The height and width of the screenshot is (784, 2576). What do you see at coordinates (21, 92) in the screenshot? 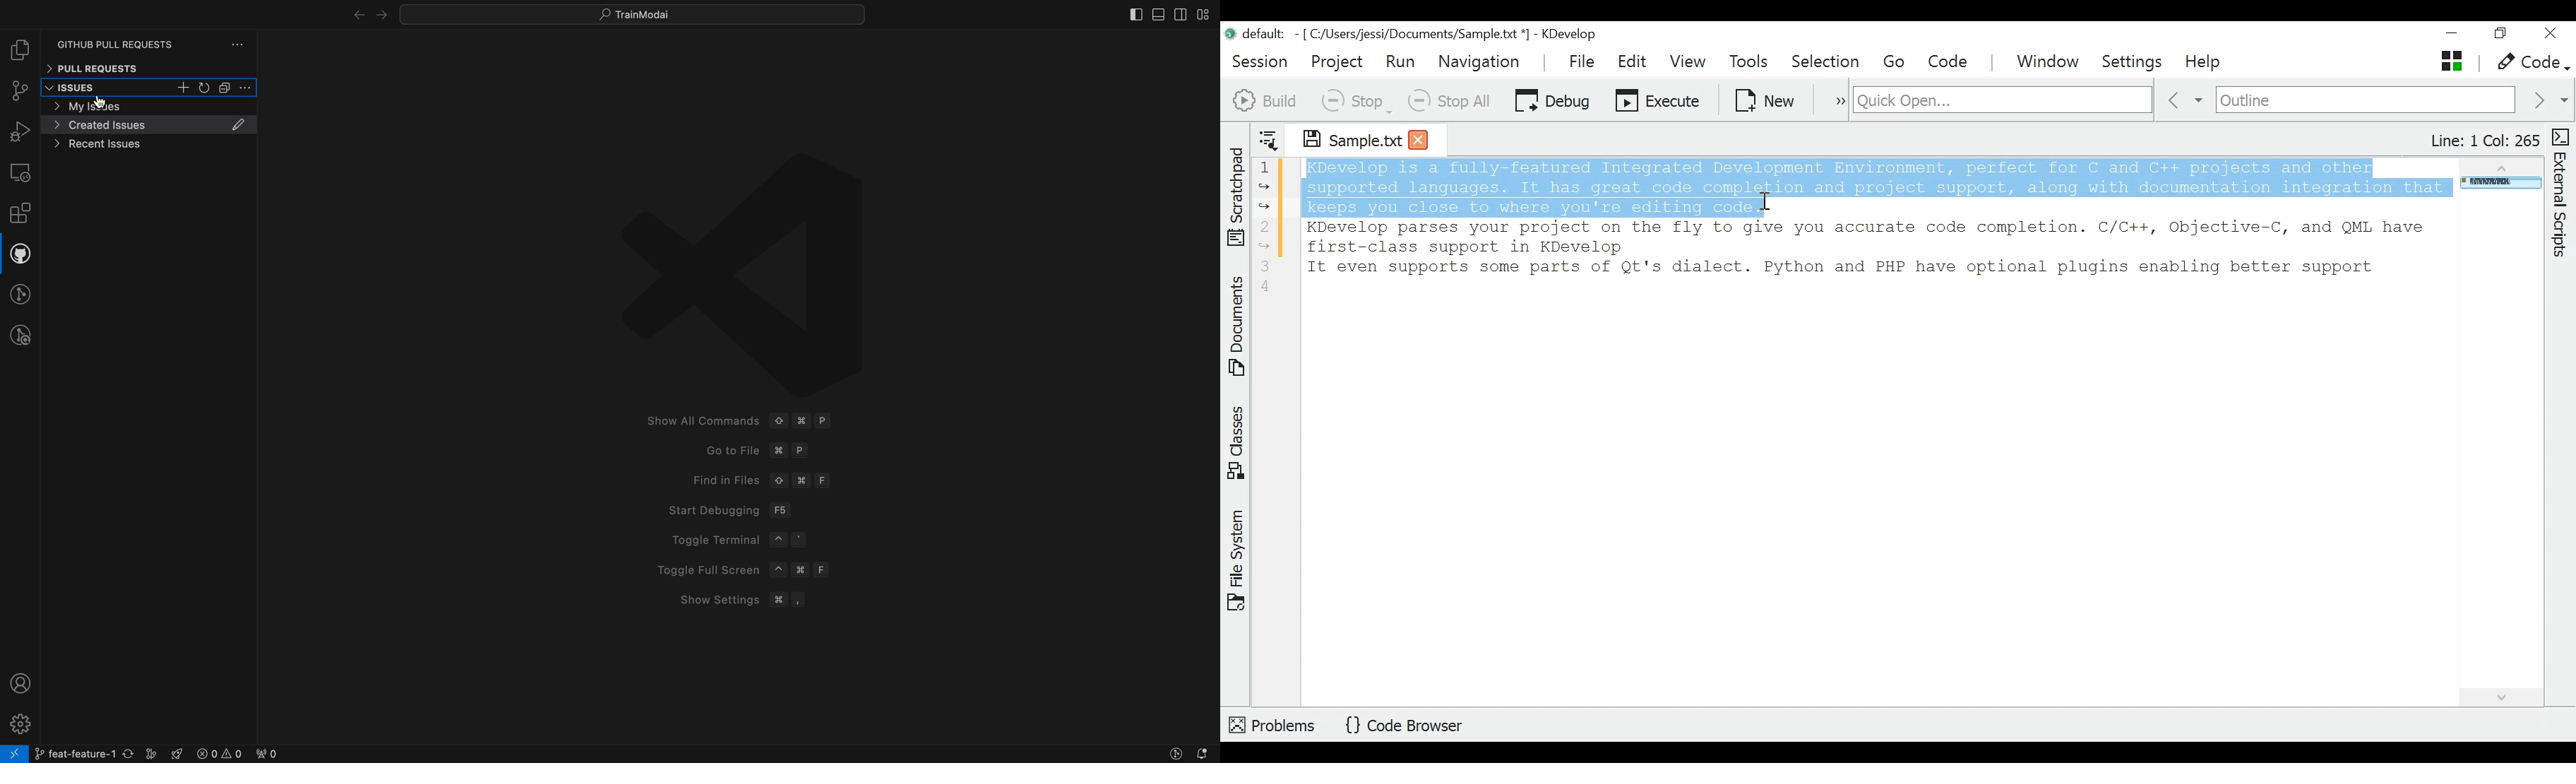
I see `git panel` at bounding box center [21, 92].